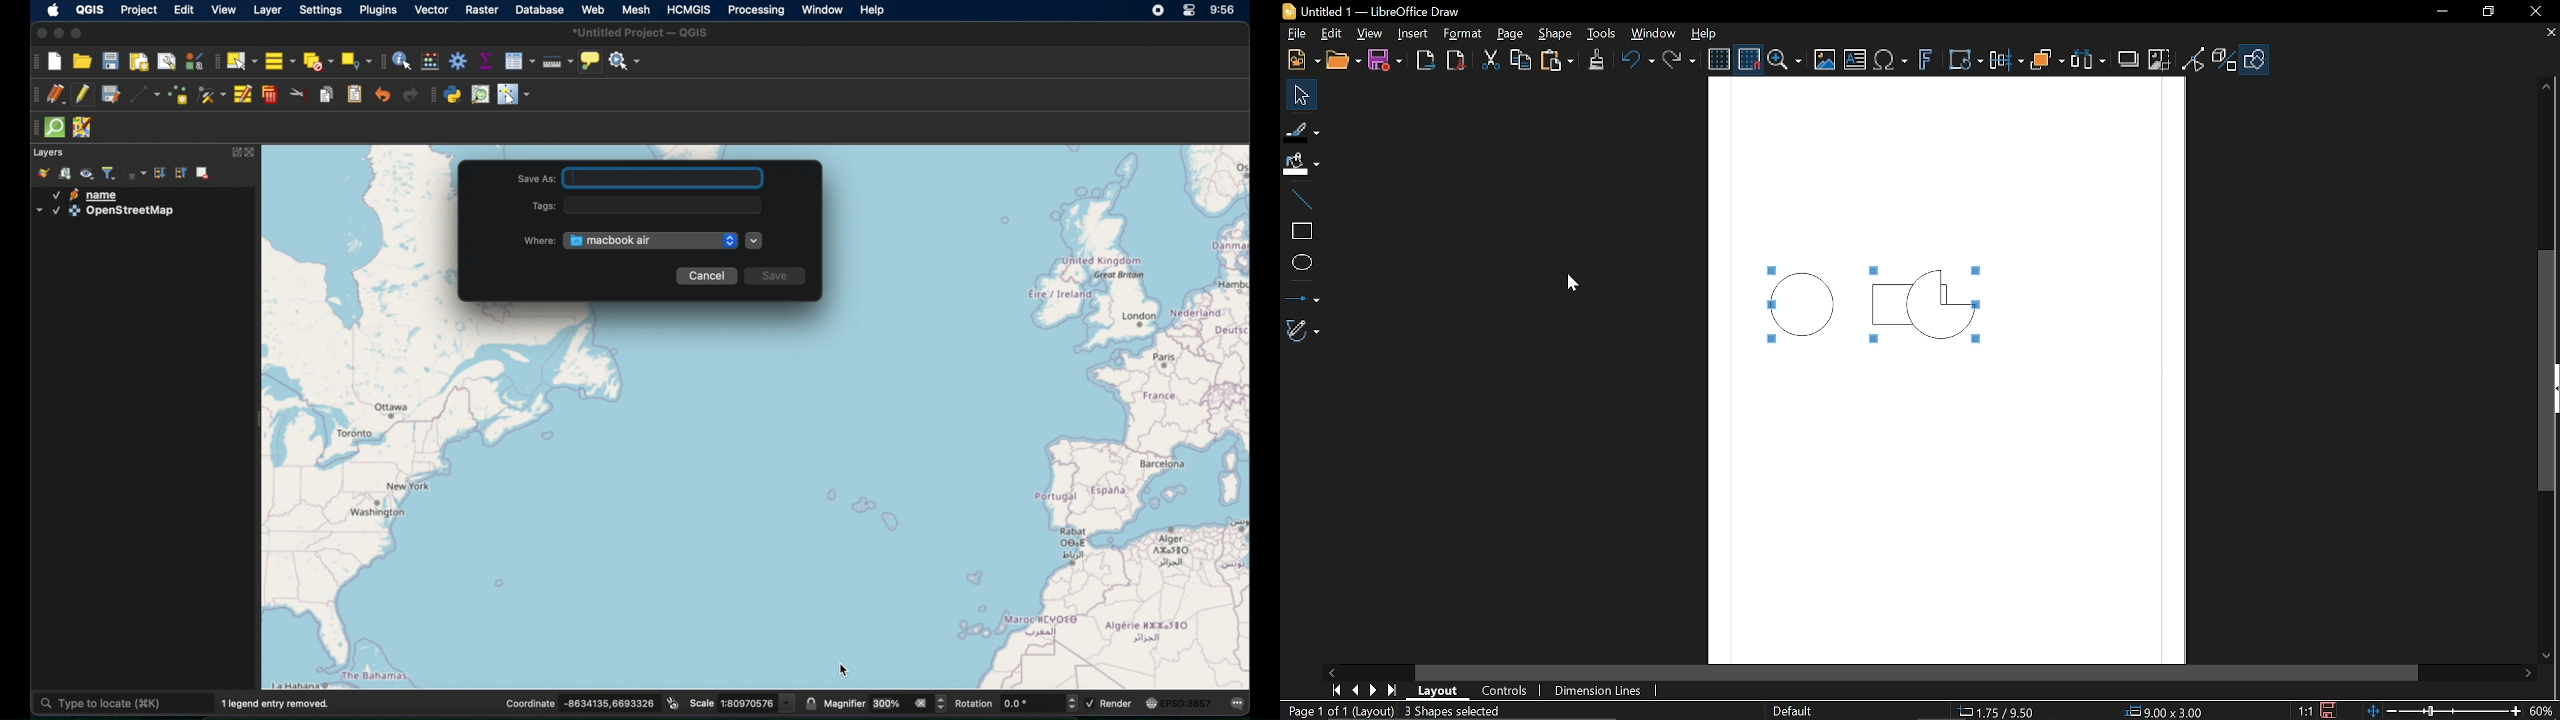 This screenshot has width=2576, height=728. I want to click on Move up, so click(2548, 84).